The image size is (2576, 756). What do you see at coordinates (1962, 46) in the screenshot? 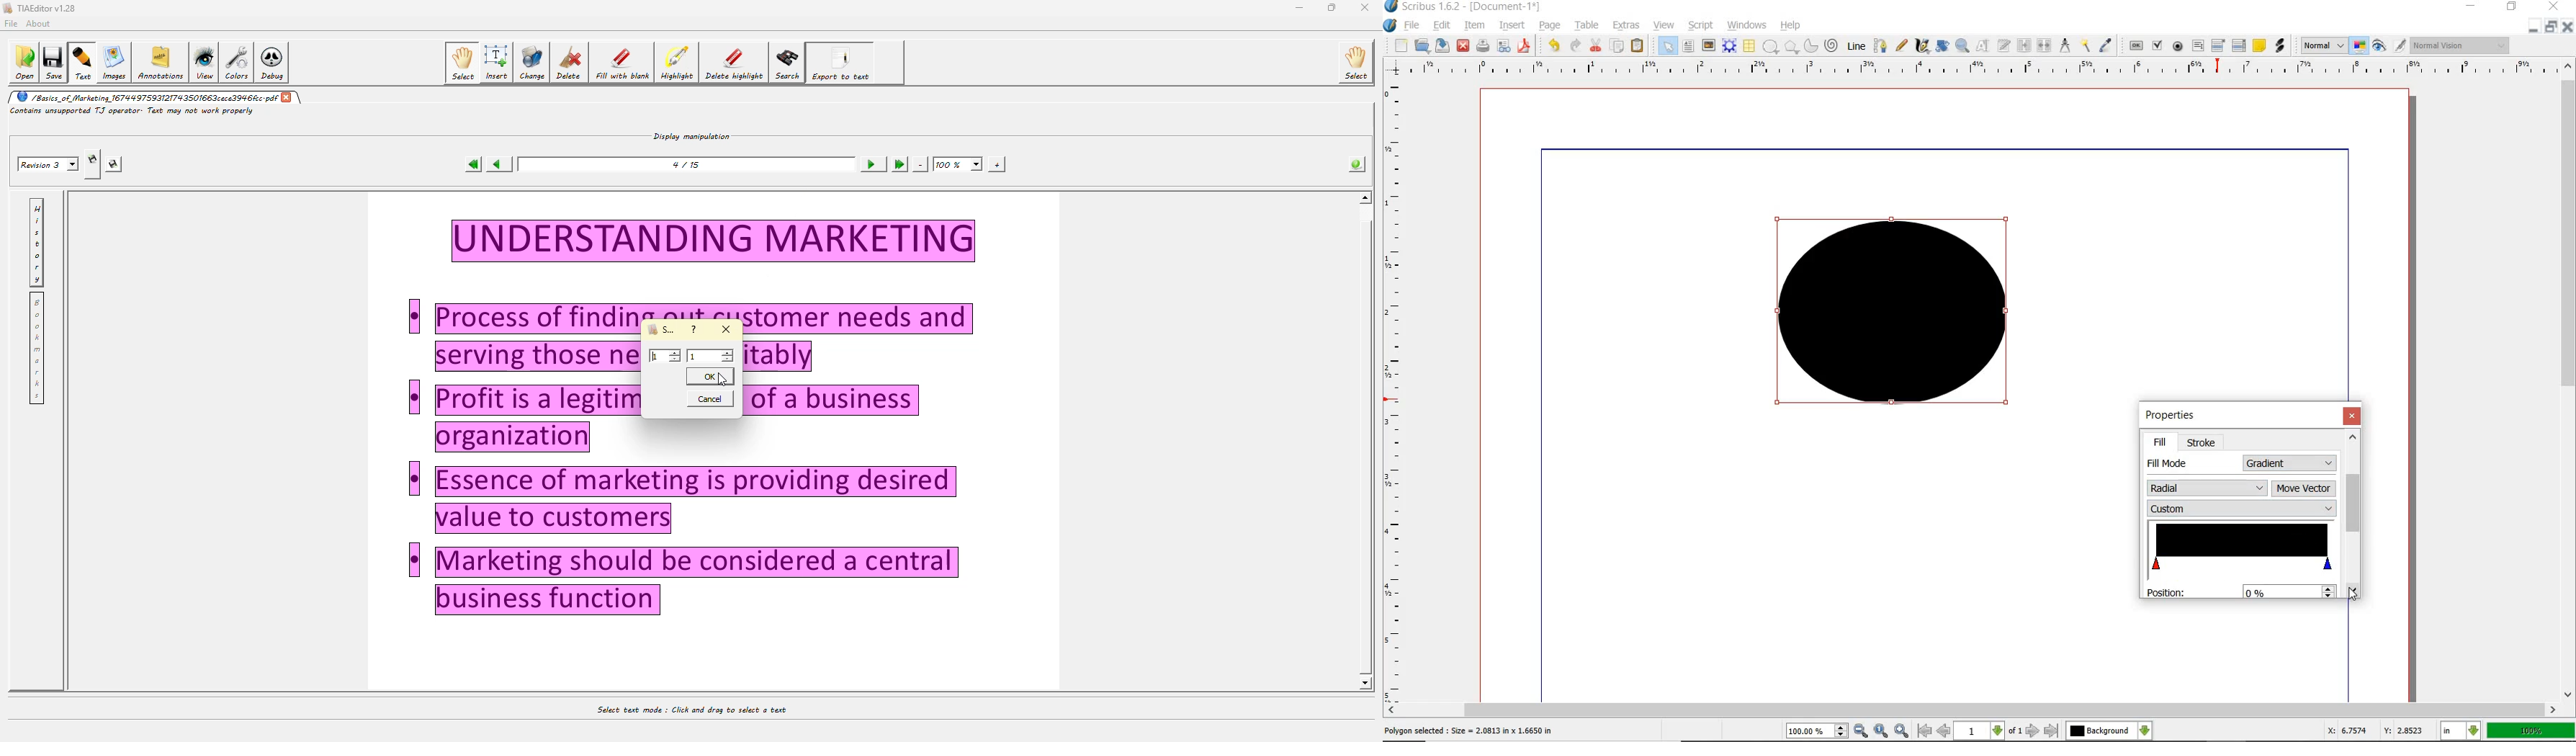
I see `ZOOM IN OR OUT` at bounding box center [1962, 46].